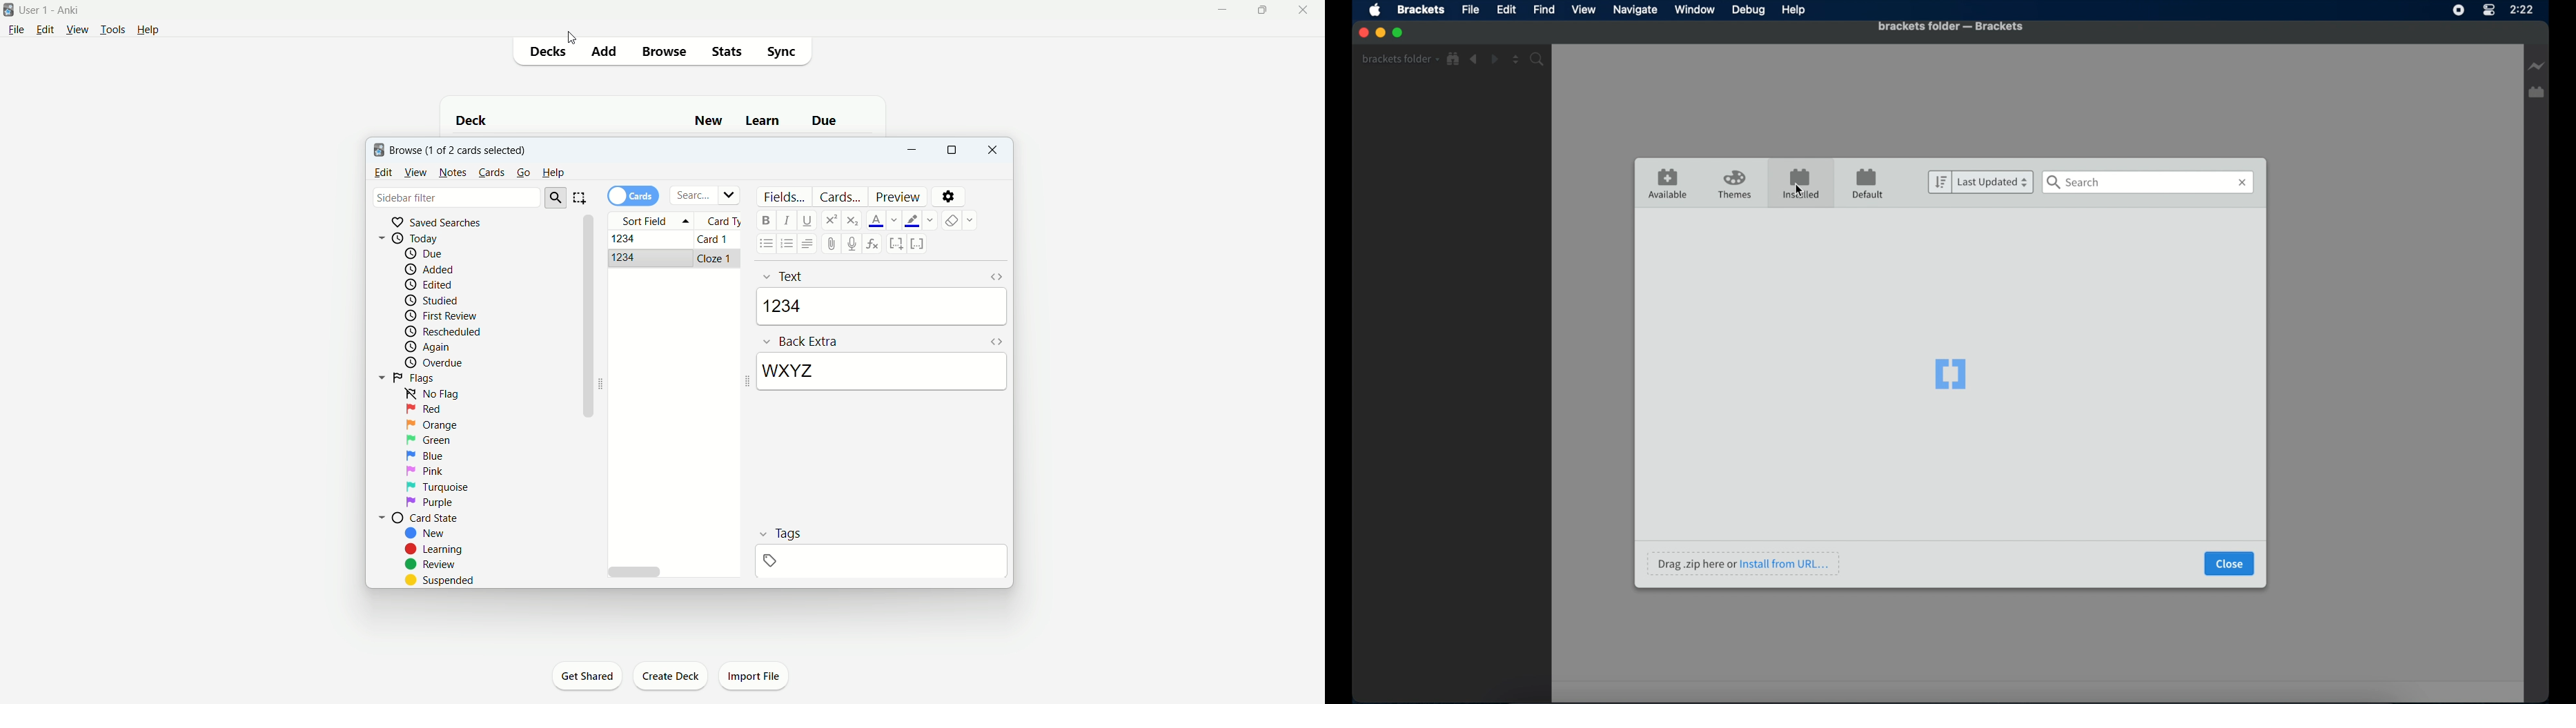 Image resolution: width=2576 pixels, height=728 pixels. Describe the element at coordinates (42, 32) in the screenshot. I see `edit` at that location.